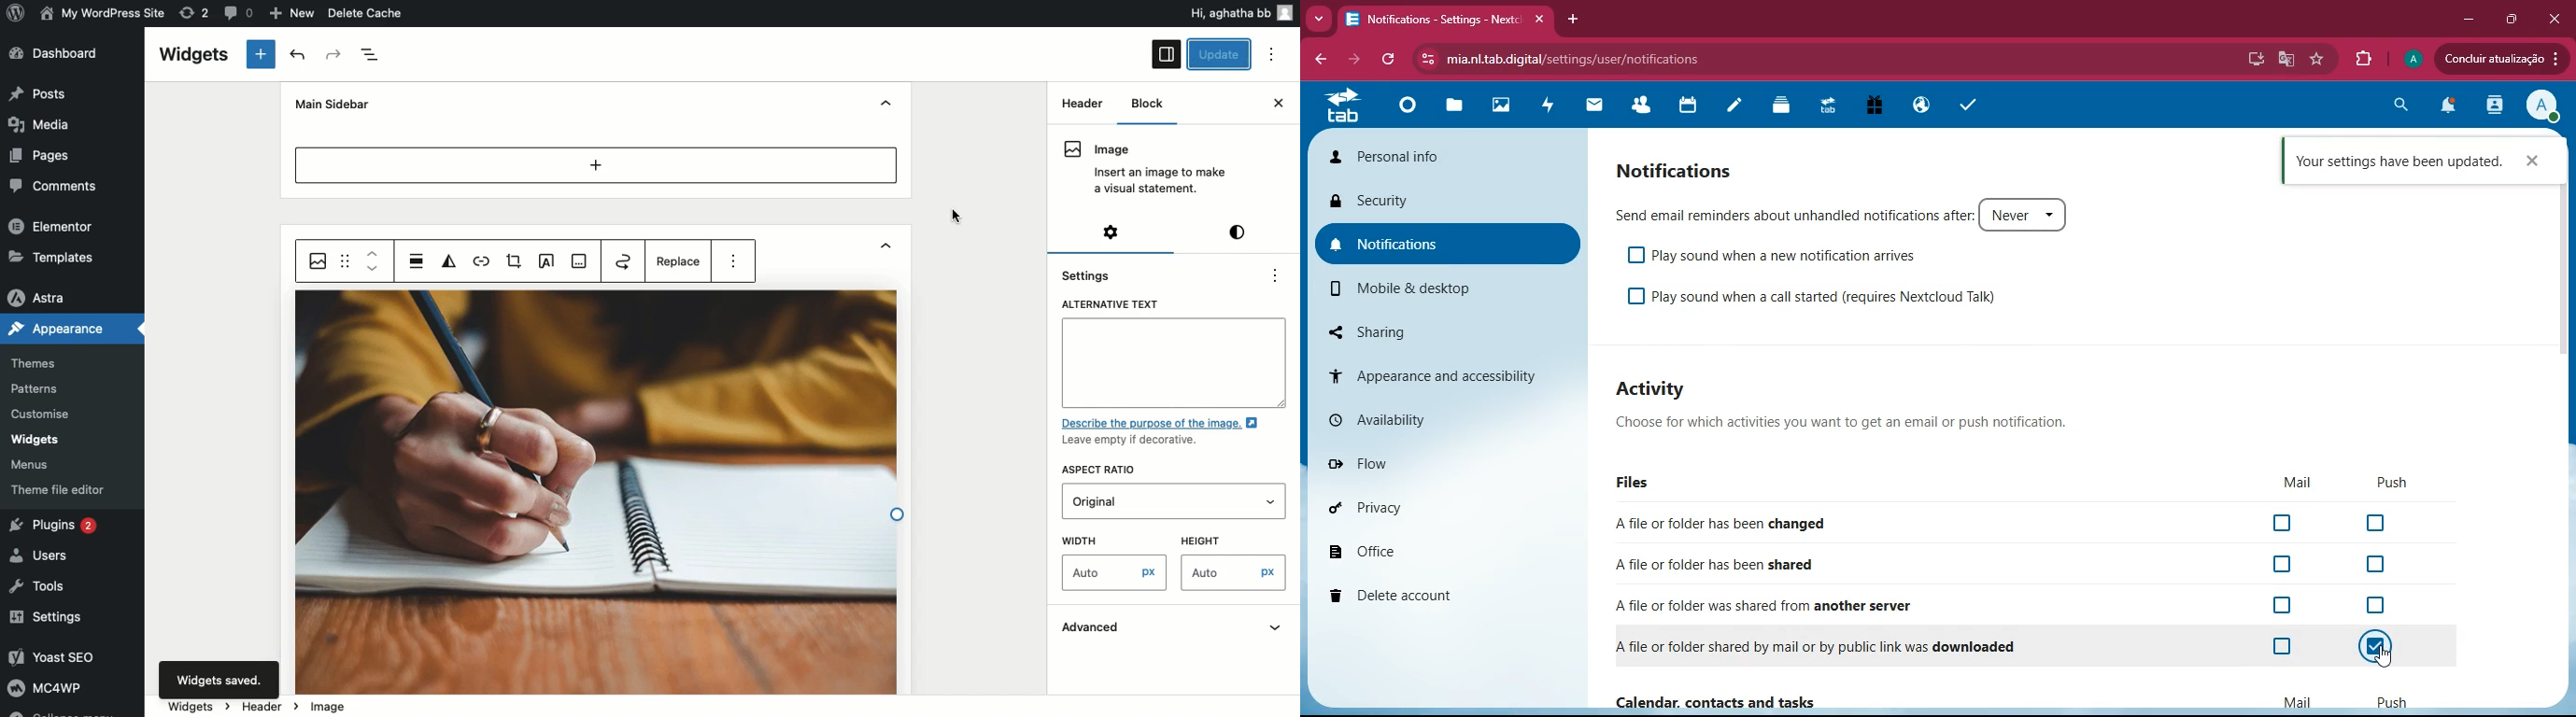  What do you see at coordinates (347, 260) in the screenshot?
I see `Drag` at bounding box center [347, 260].